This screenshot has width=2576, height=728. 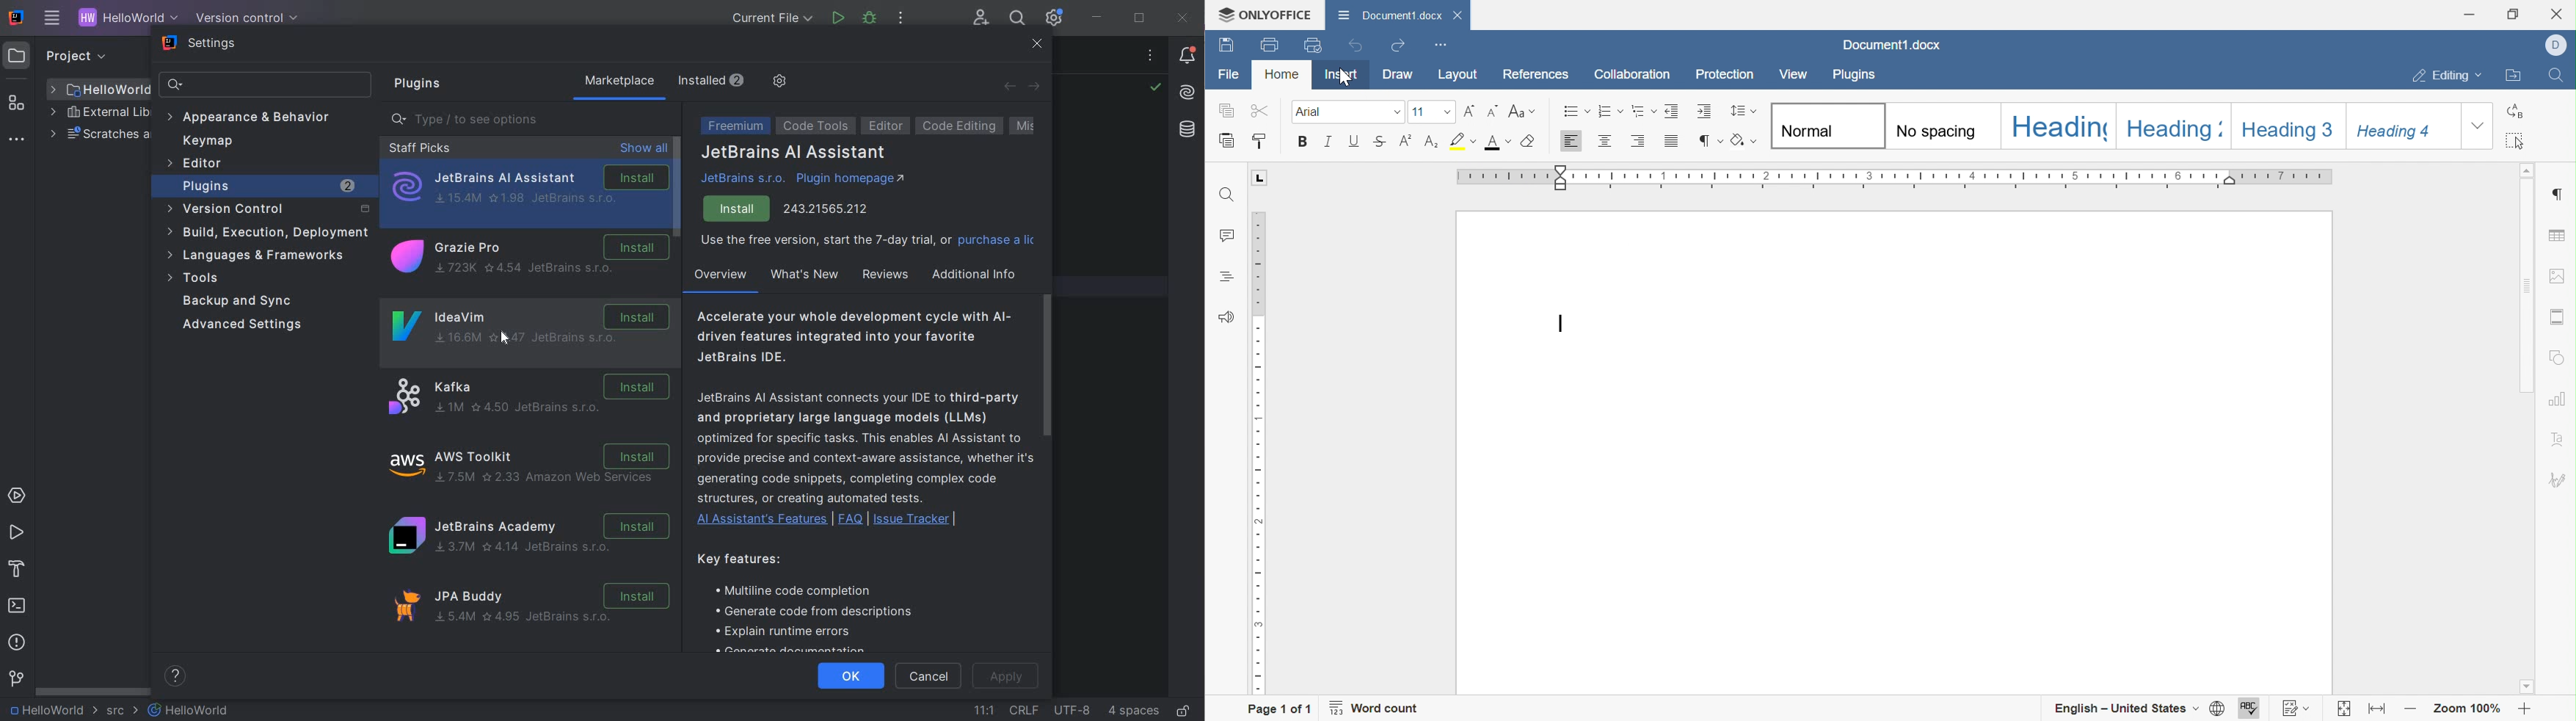 What do you see at coordinates (1831, 127) in the screenshot?
I see `Normal` at bounding box center [1831, 127].